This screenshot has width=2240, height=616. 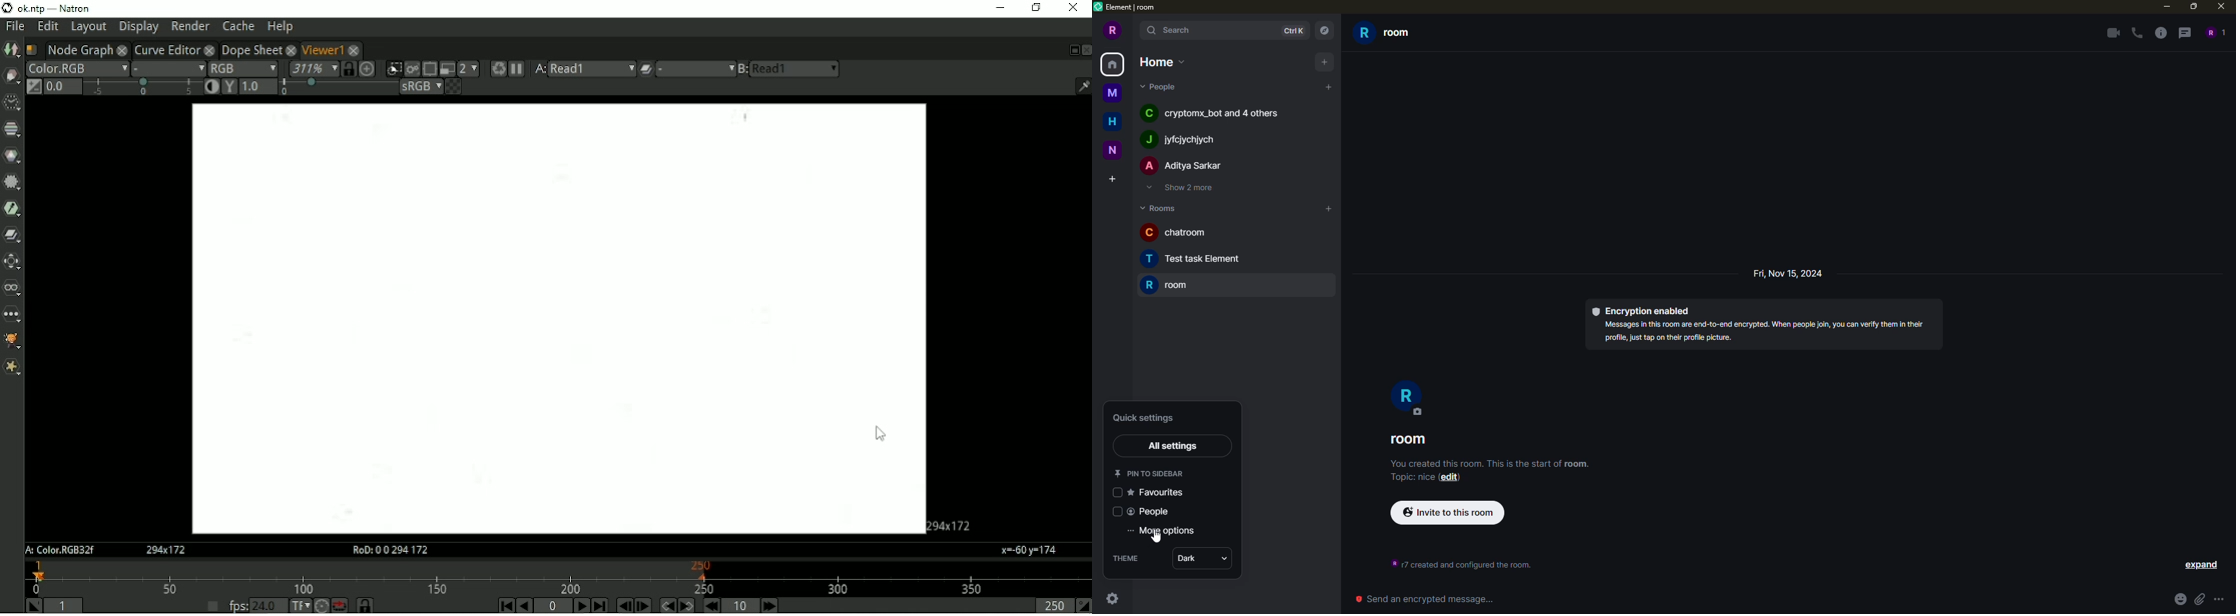 I want to click on home, so click(x=1113, y=64).